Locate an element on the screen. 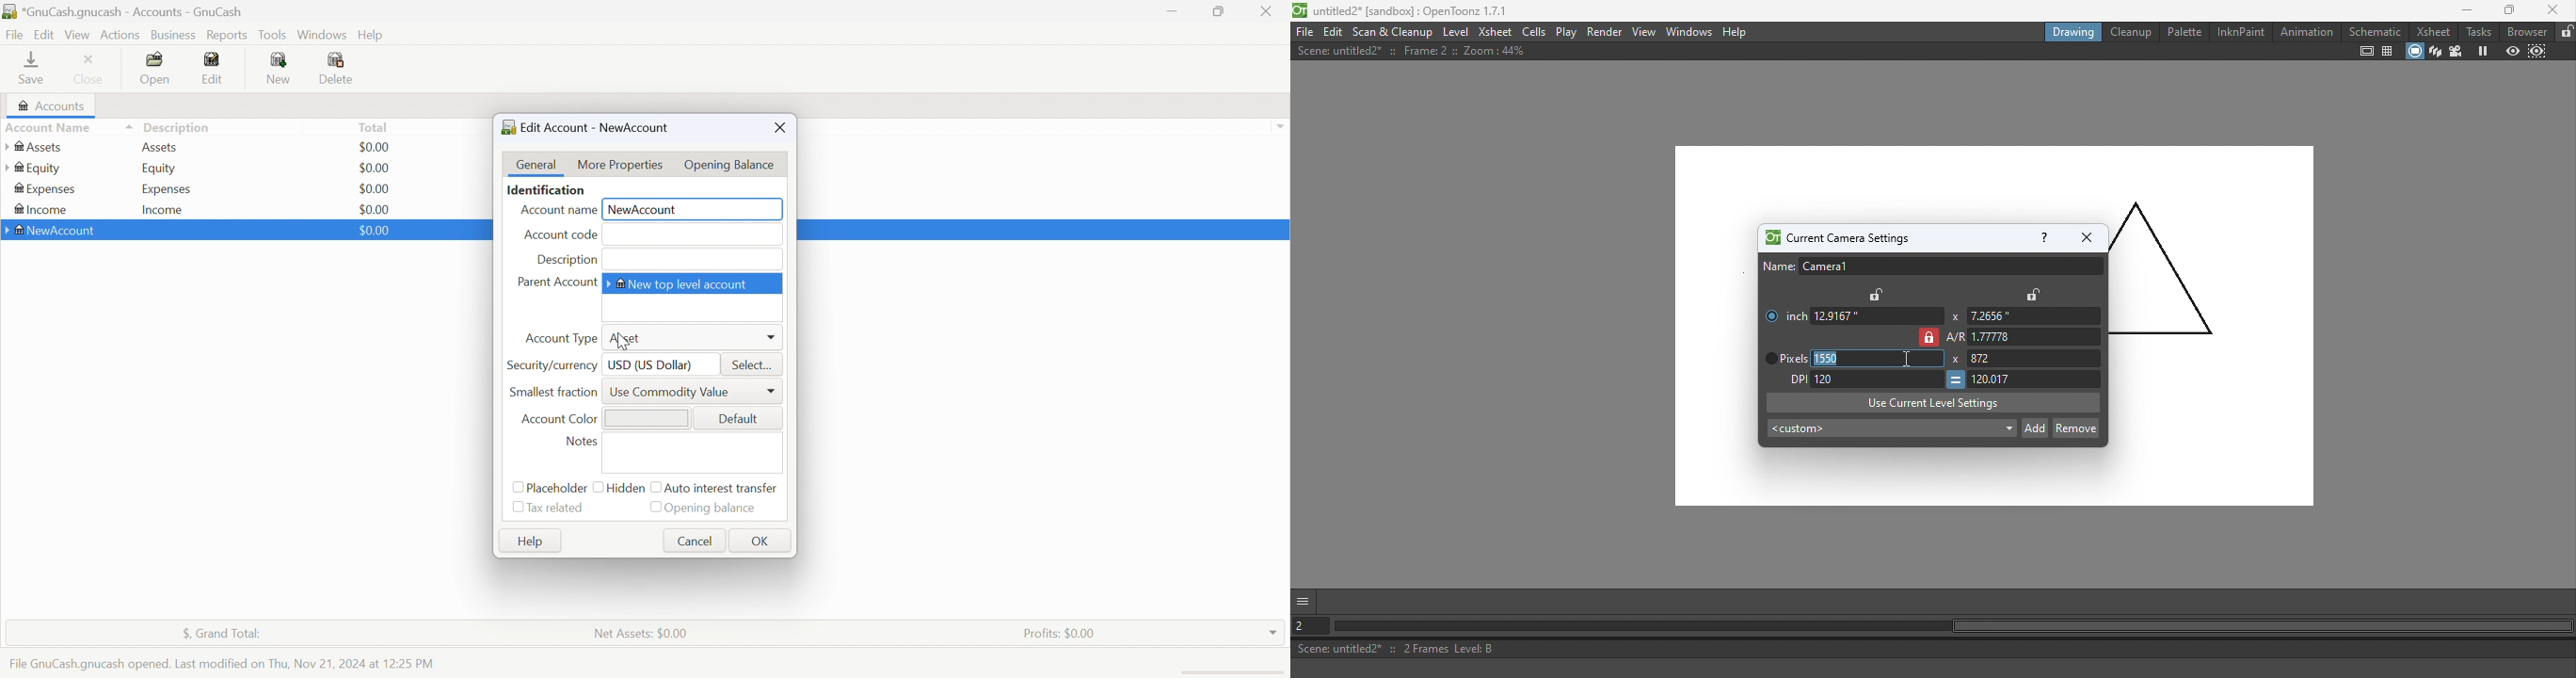  Account Color is located at coordinates (559, 420).